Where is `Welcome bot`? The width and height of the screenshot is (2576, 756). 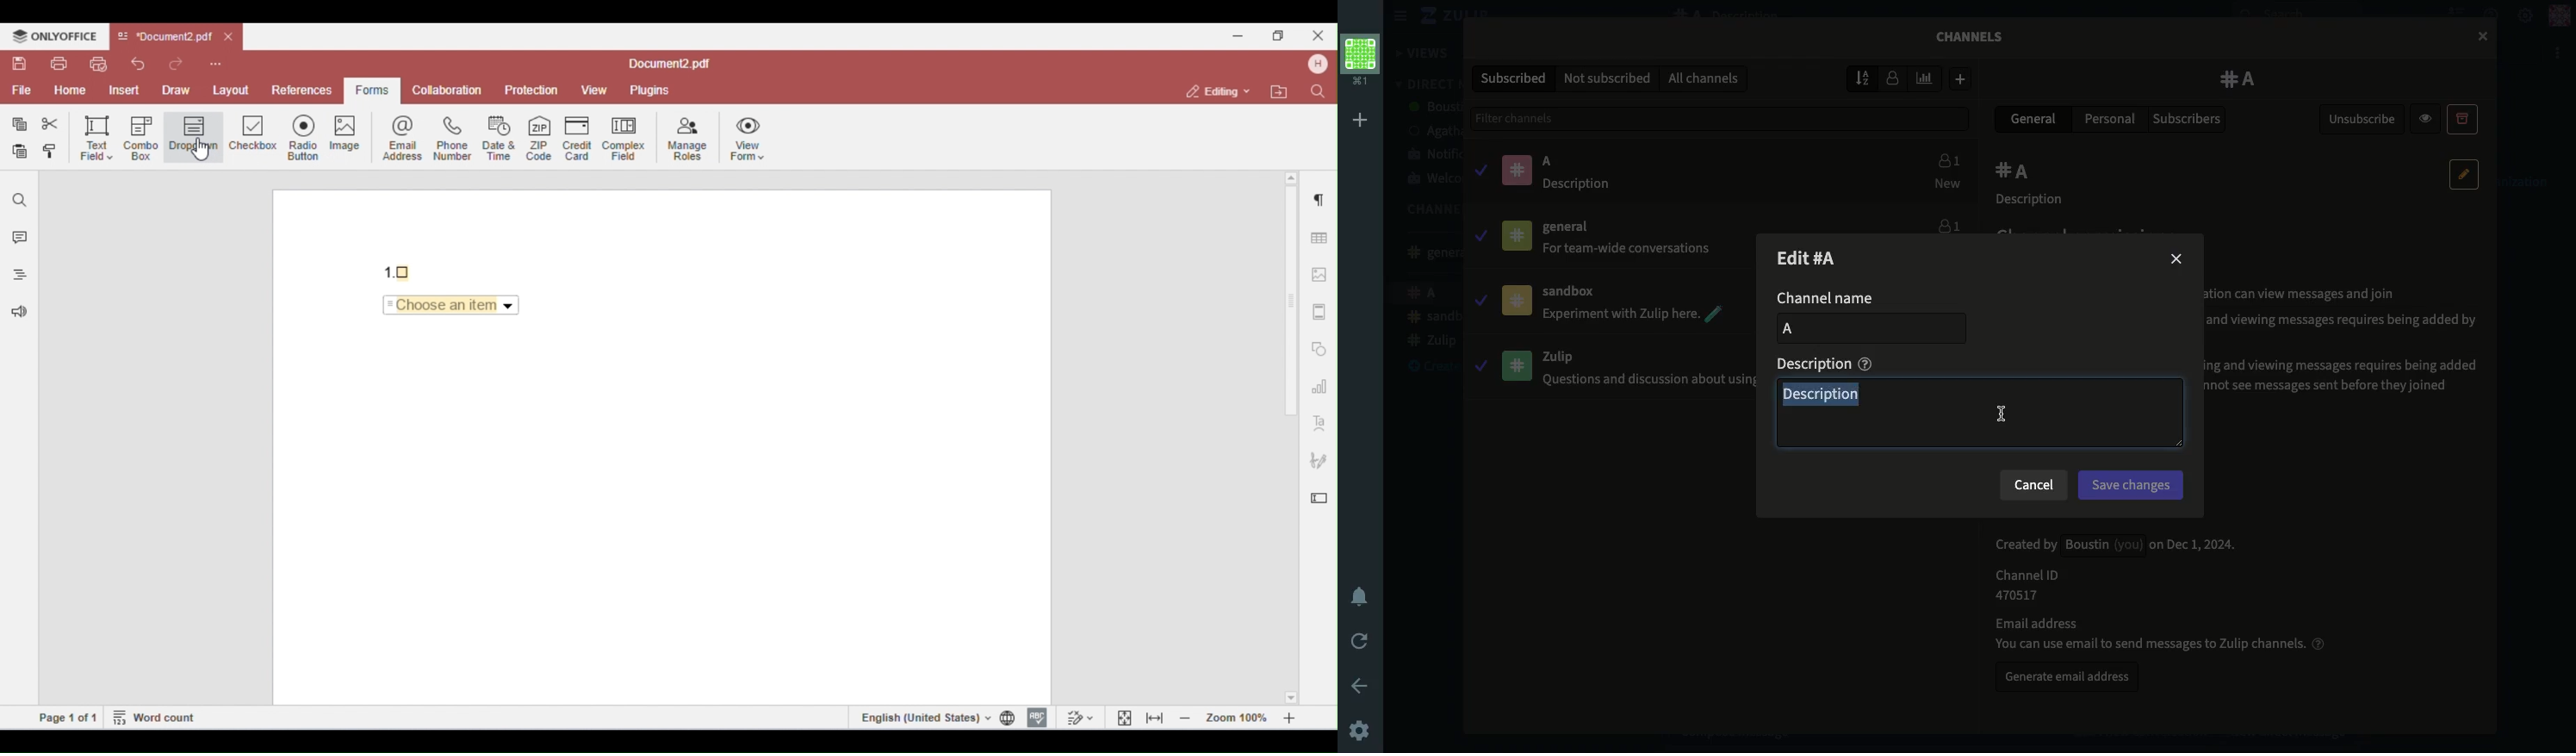 Welcome bot is located at coordinates (1433, 179).